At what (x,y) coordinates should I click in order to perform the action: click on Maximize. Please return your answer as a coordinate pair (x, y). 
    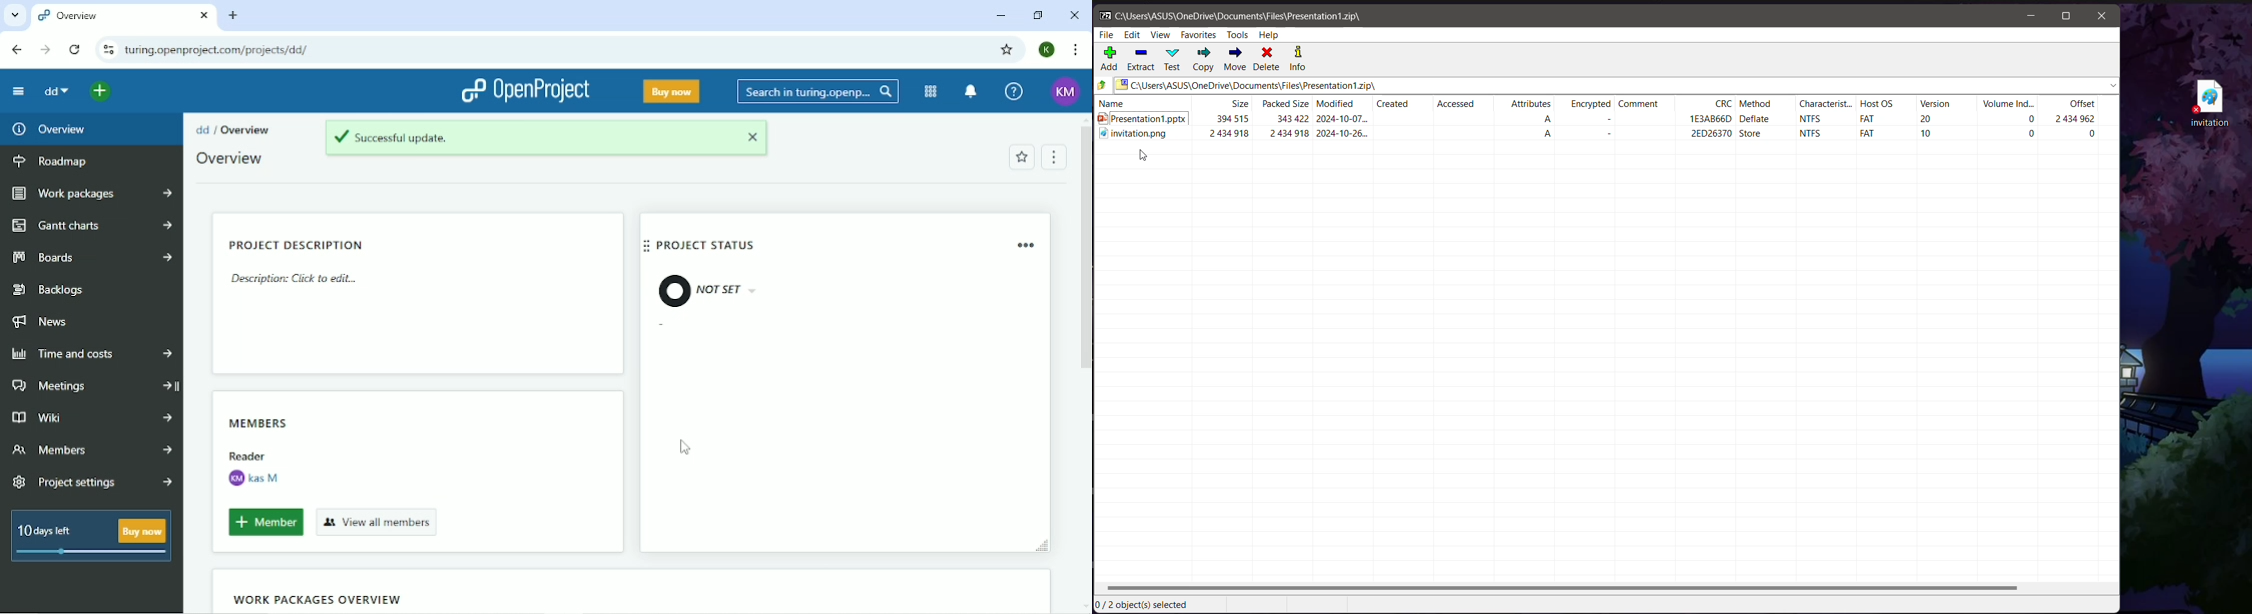
    Looking at the image, I should click on (2066, 17).